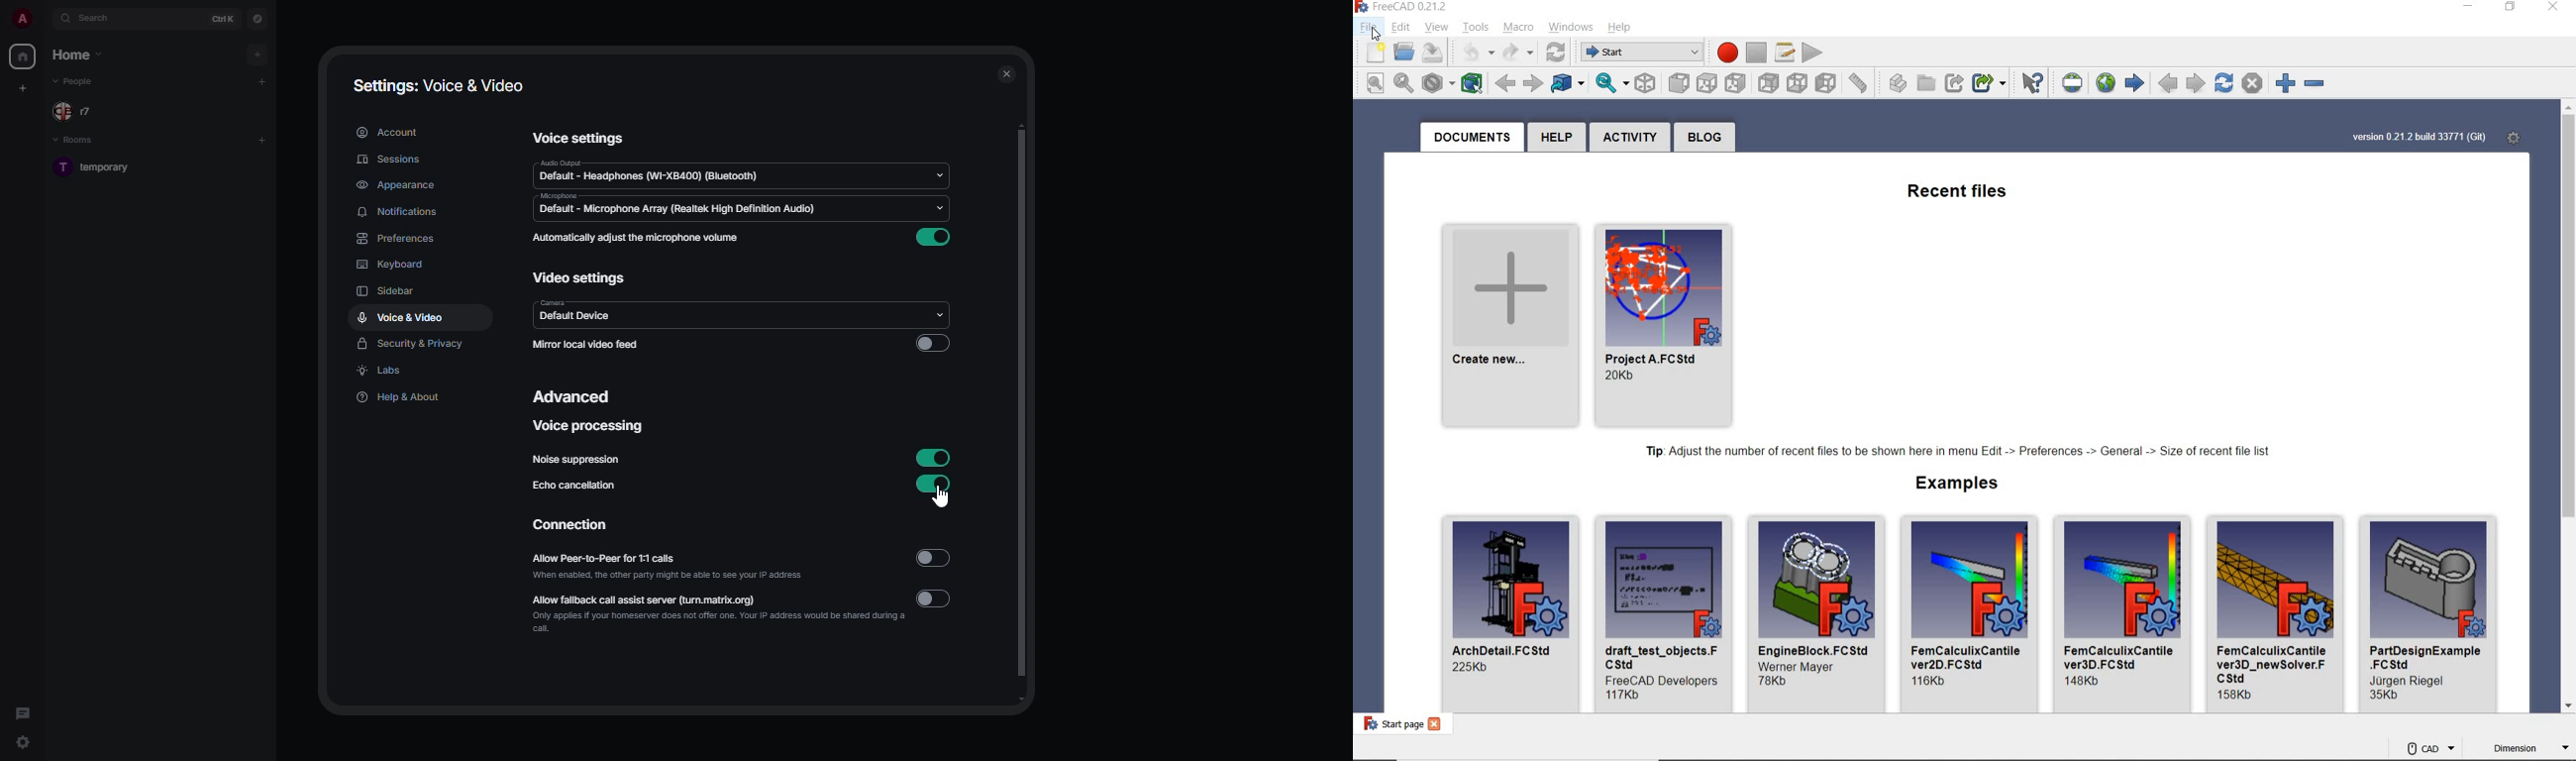 This screenshot has height=784, width=2576. I want to click on navigator, so click(259, 18).